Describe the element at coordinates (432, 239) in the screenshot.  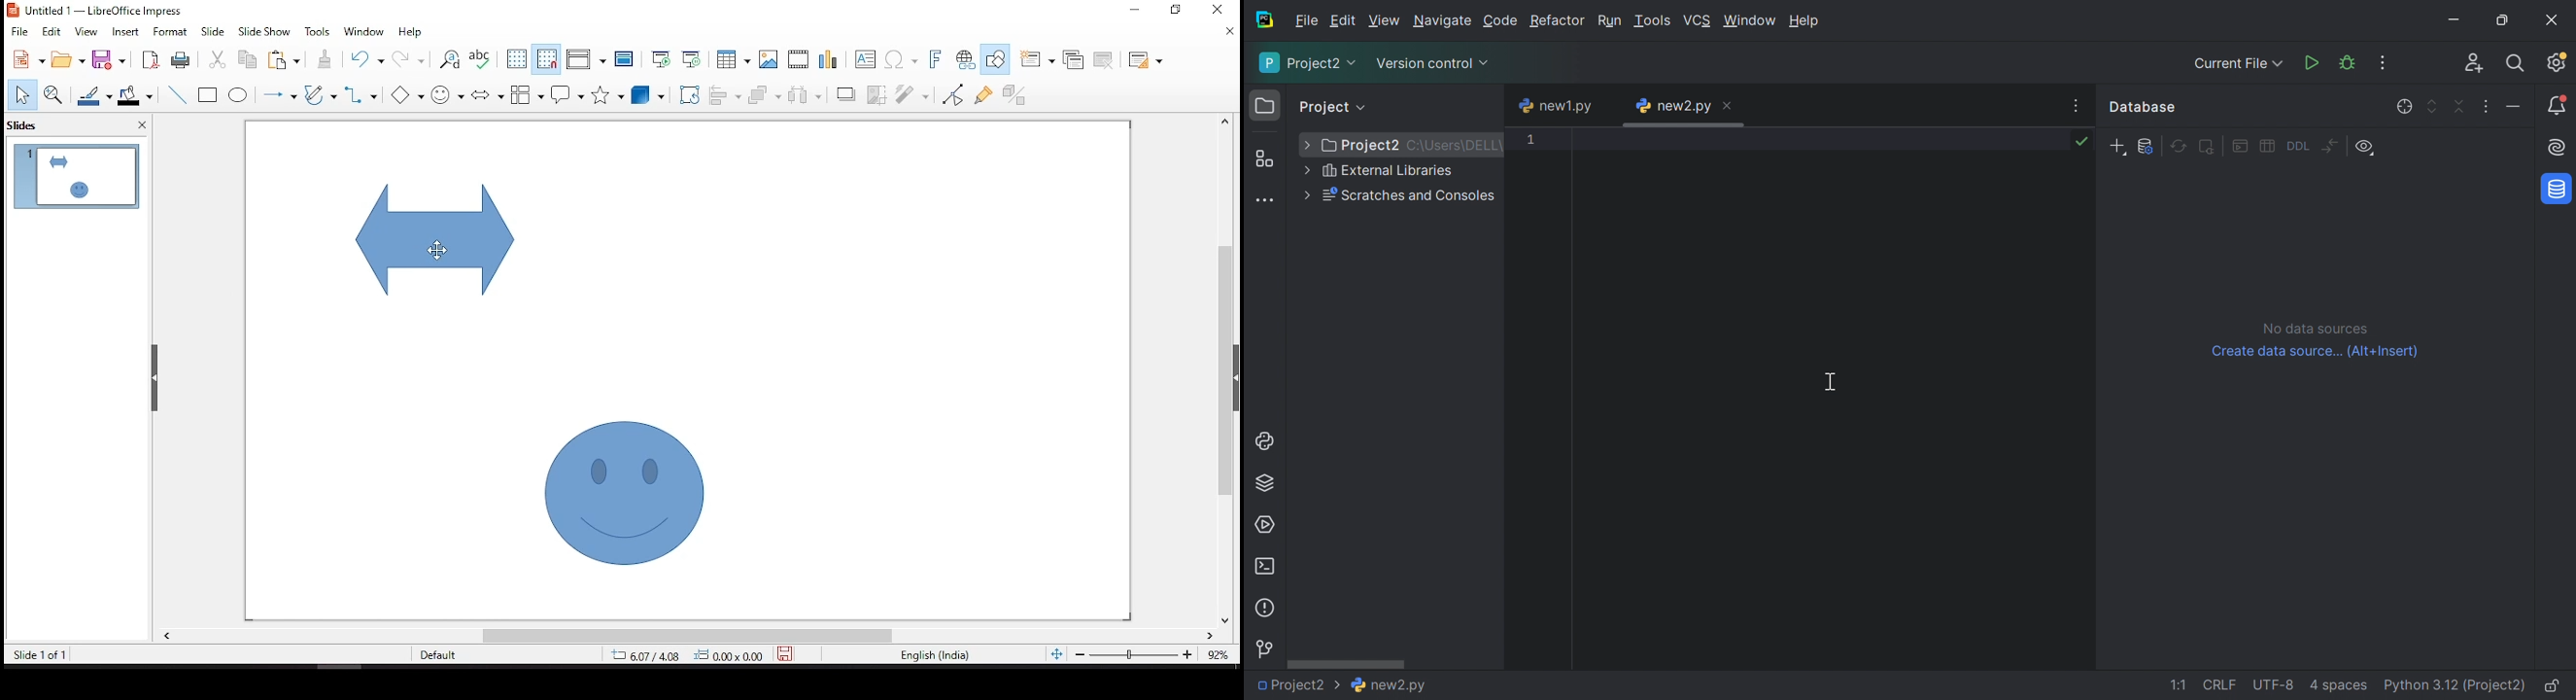
I see `shape` at that location.